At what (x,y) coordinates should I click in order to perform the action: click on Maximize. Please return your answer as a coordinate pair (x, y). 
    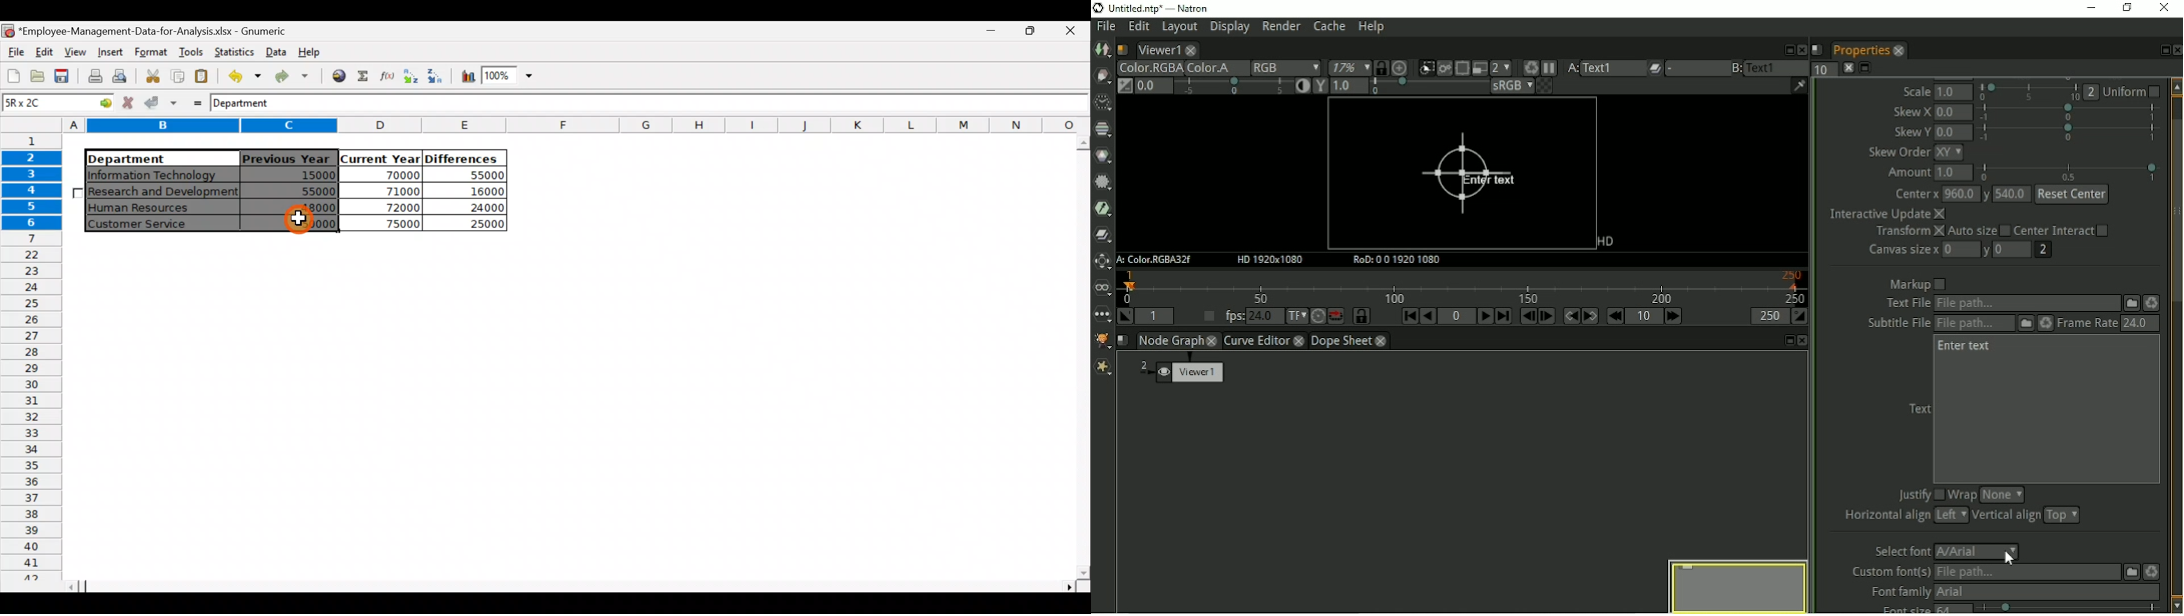
    Looking at the image, I should click on (995, 32).